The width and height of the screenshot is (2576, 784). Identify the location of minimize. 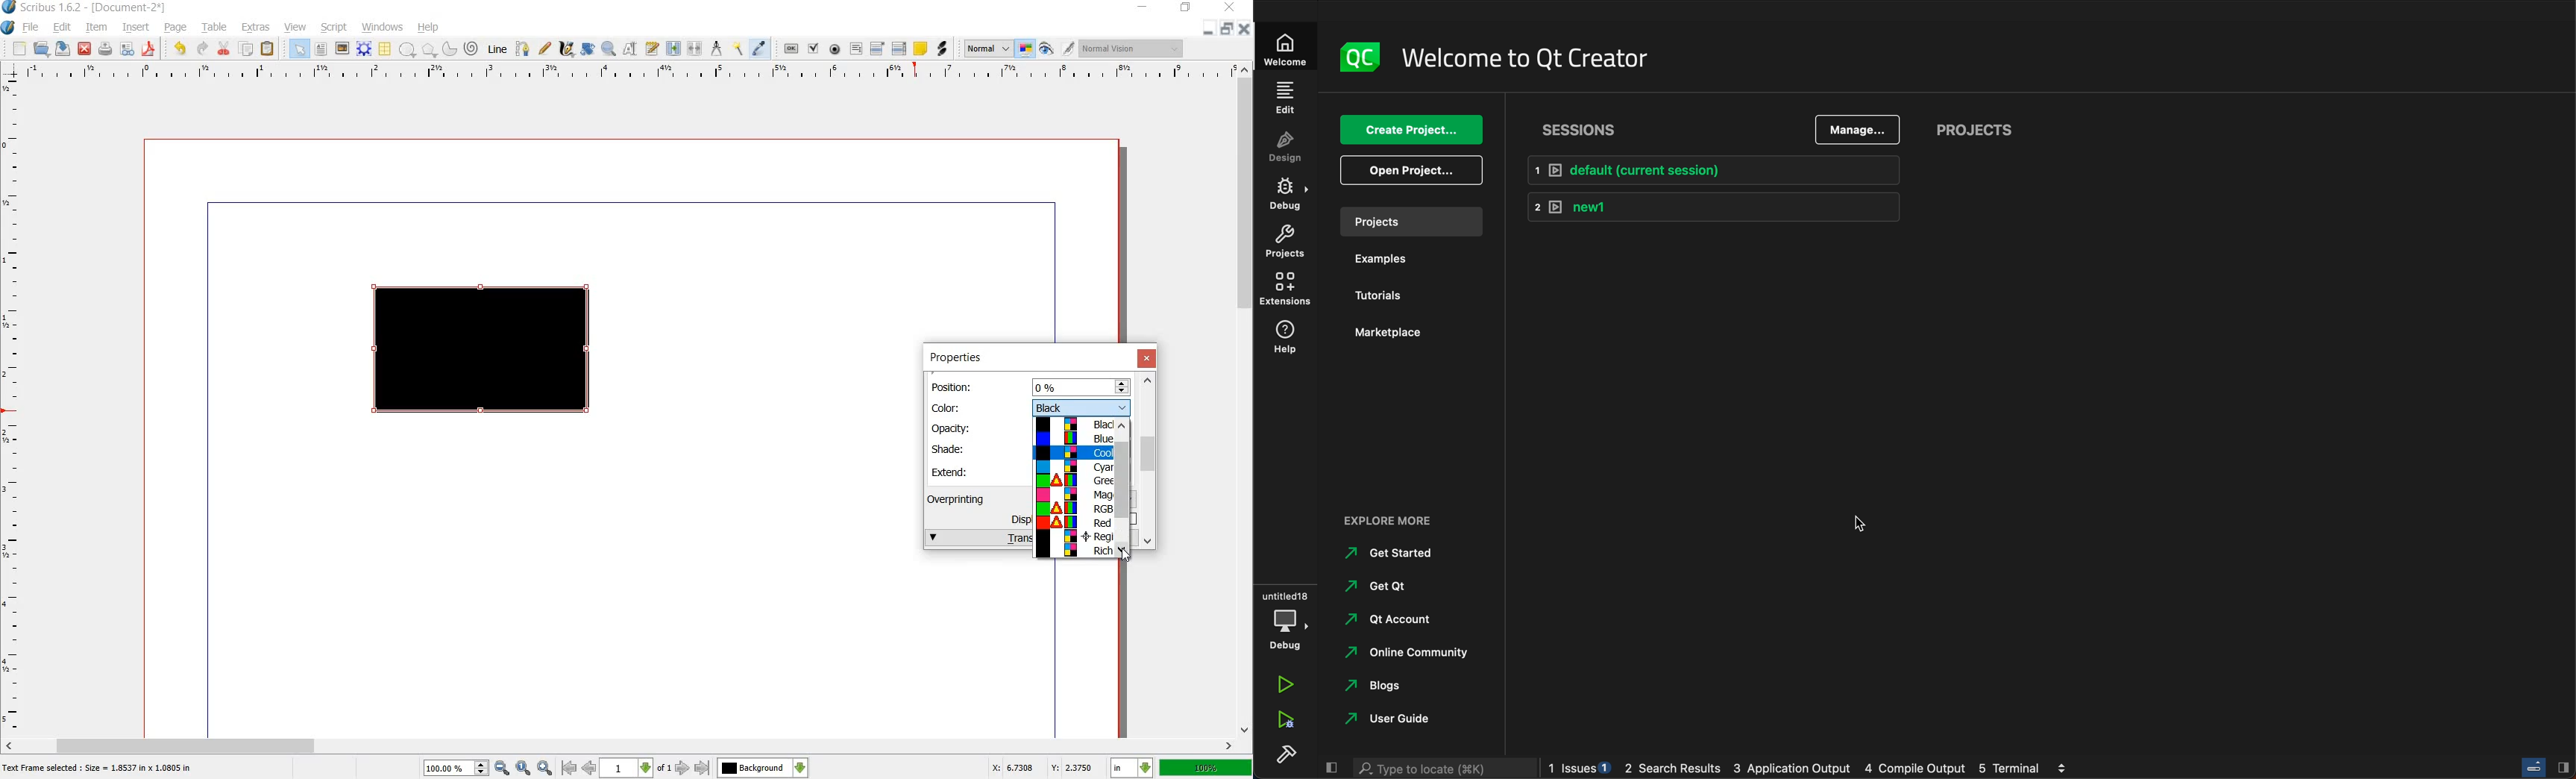
(1209, 30).